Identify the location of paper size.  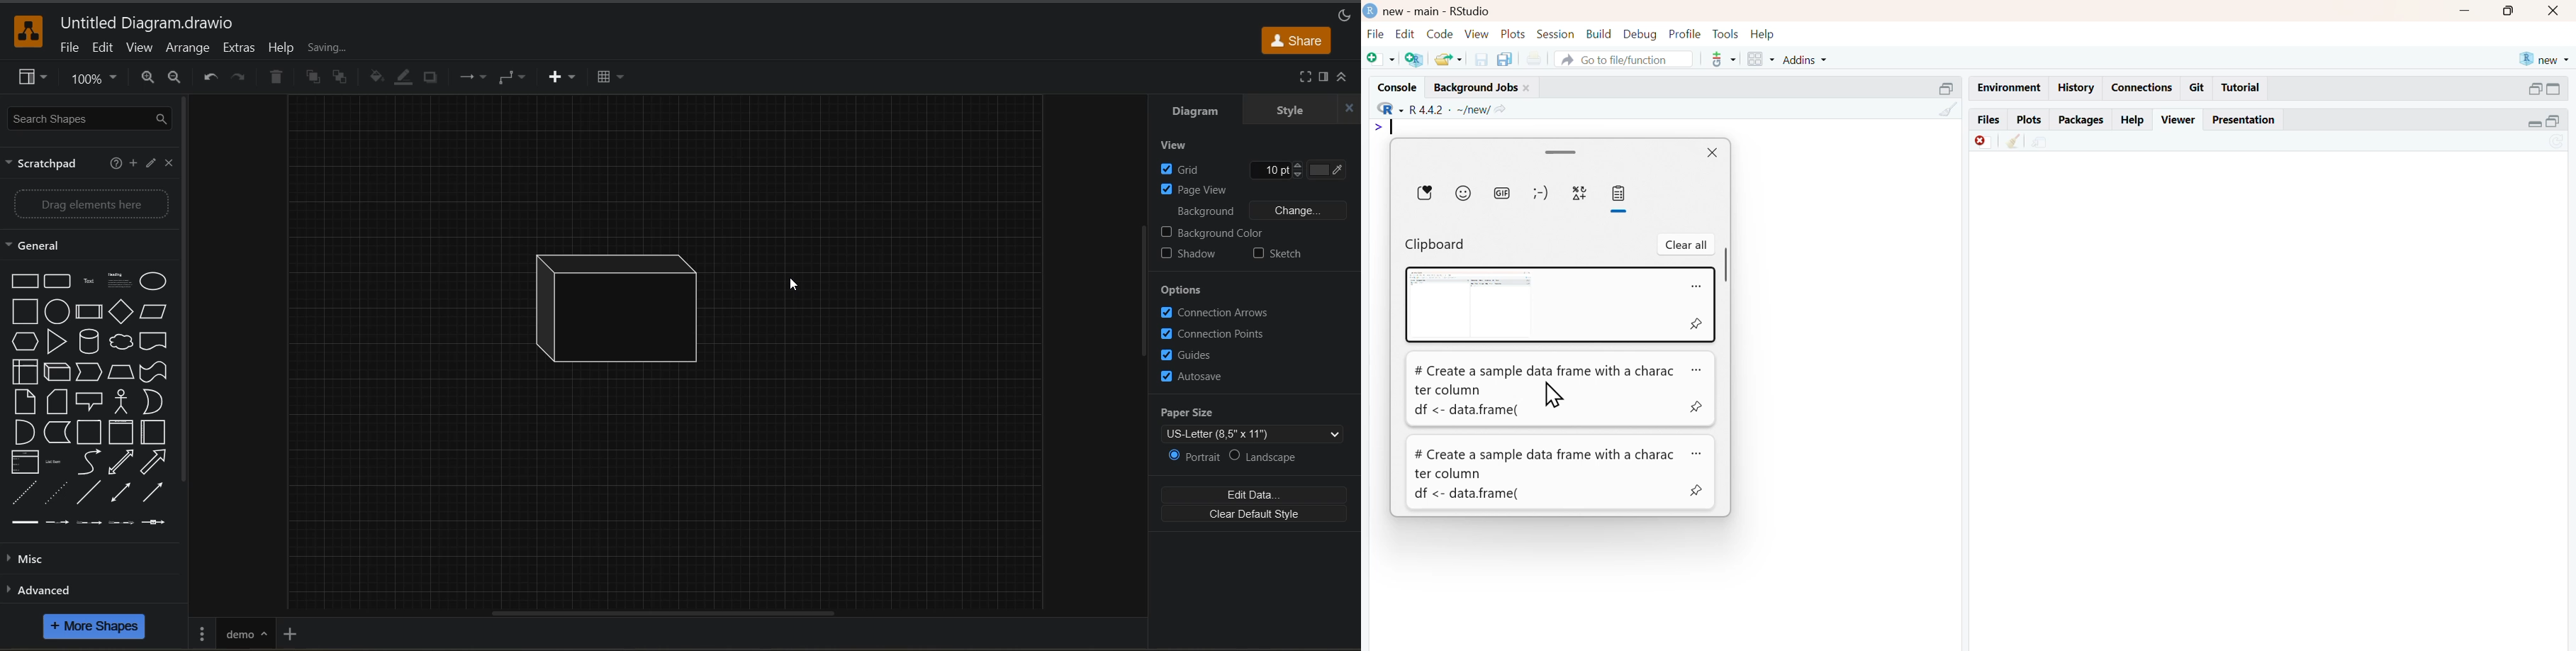
(1260, 423).